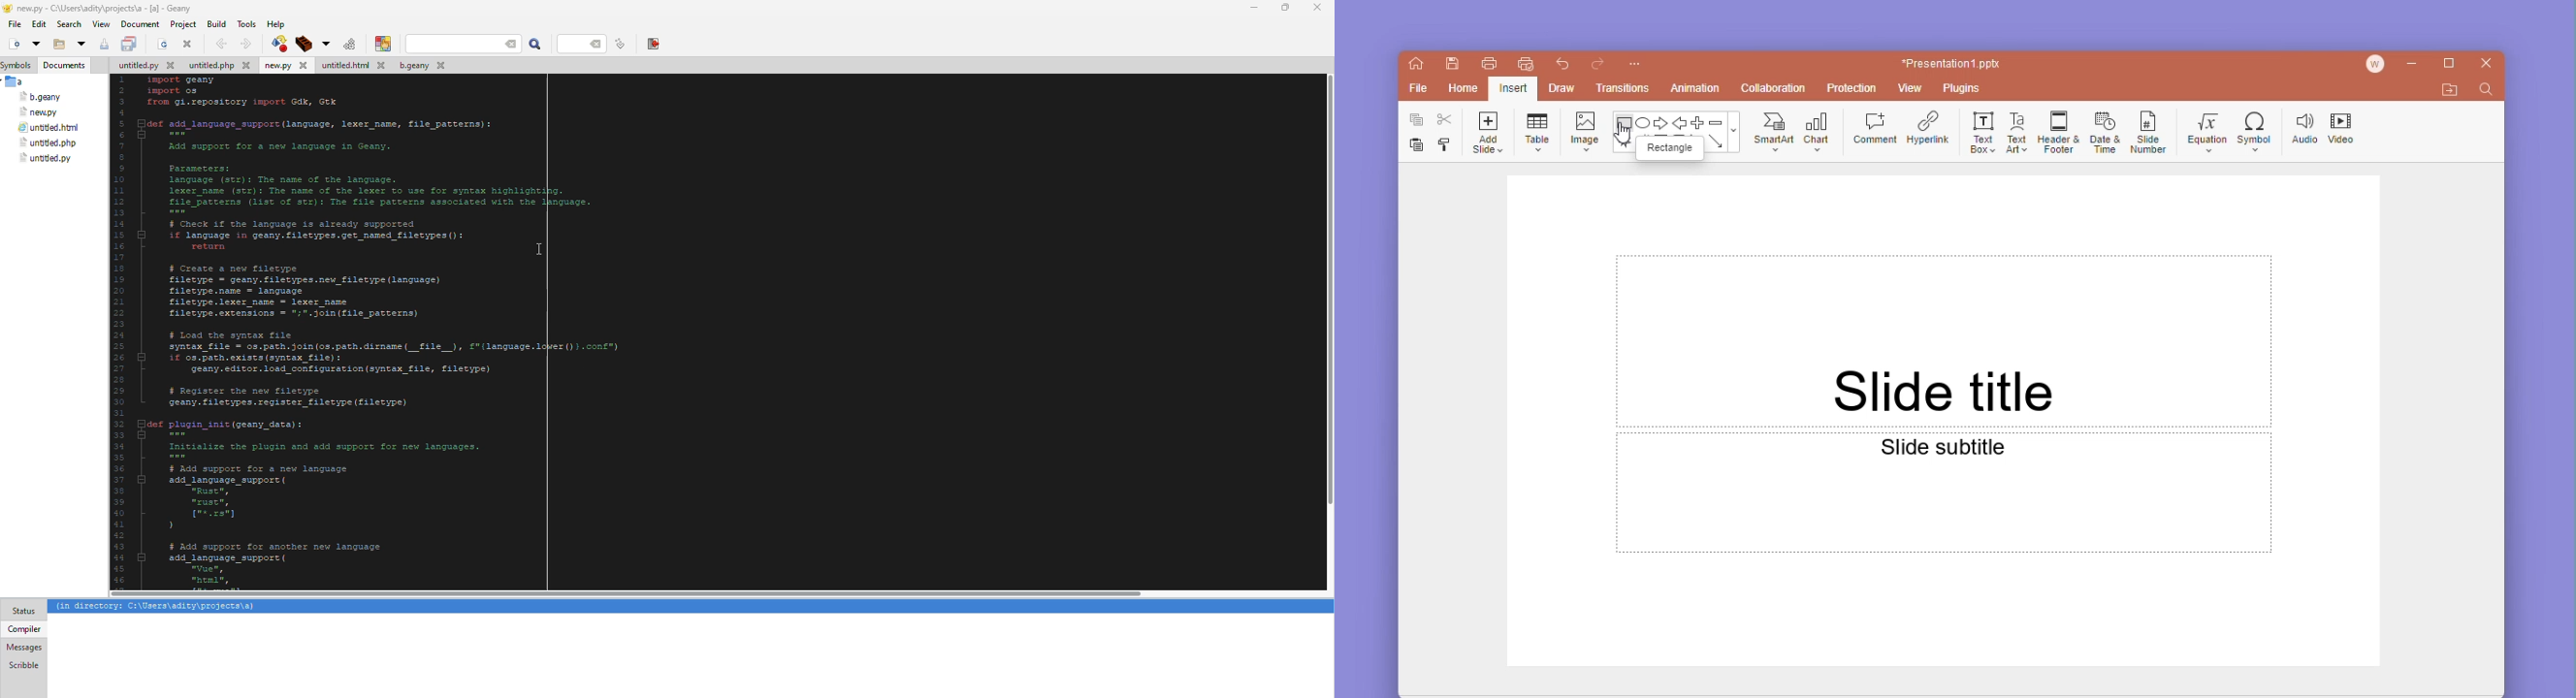  What do you see at coordinates (1450, 65) in the screenshot?
I see `save` at bounding box center [1450, 65].